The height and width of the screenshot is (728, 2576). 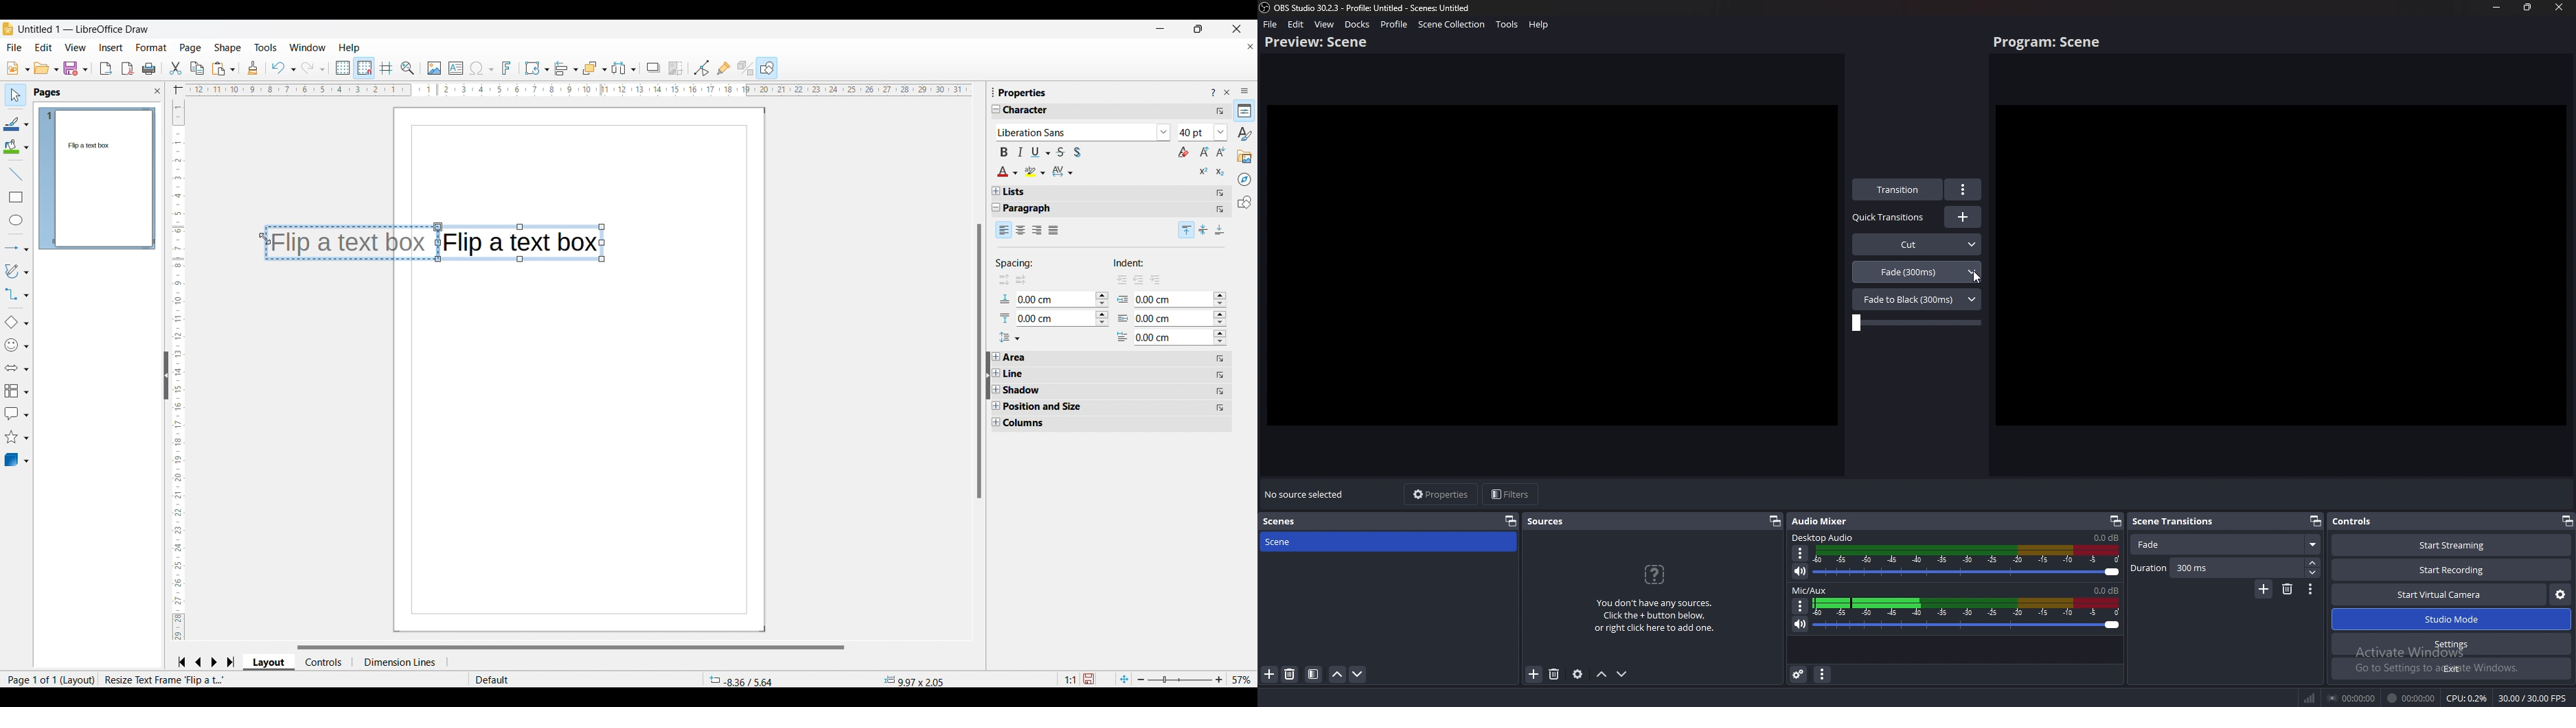 I want to click on Sources settings, so click(x=1578, y=674).